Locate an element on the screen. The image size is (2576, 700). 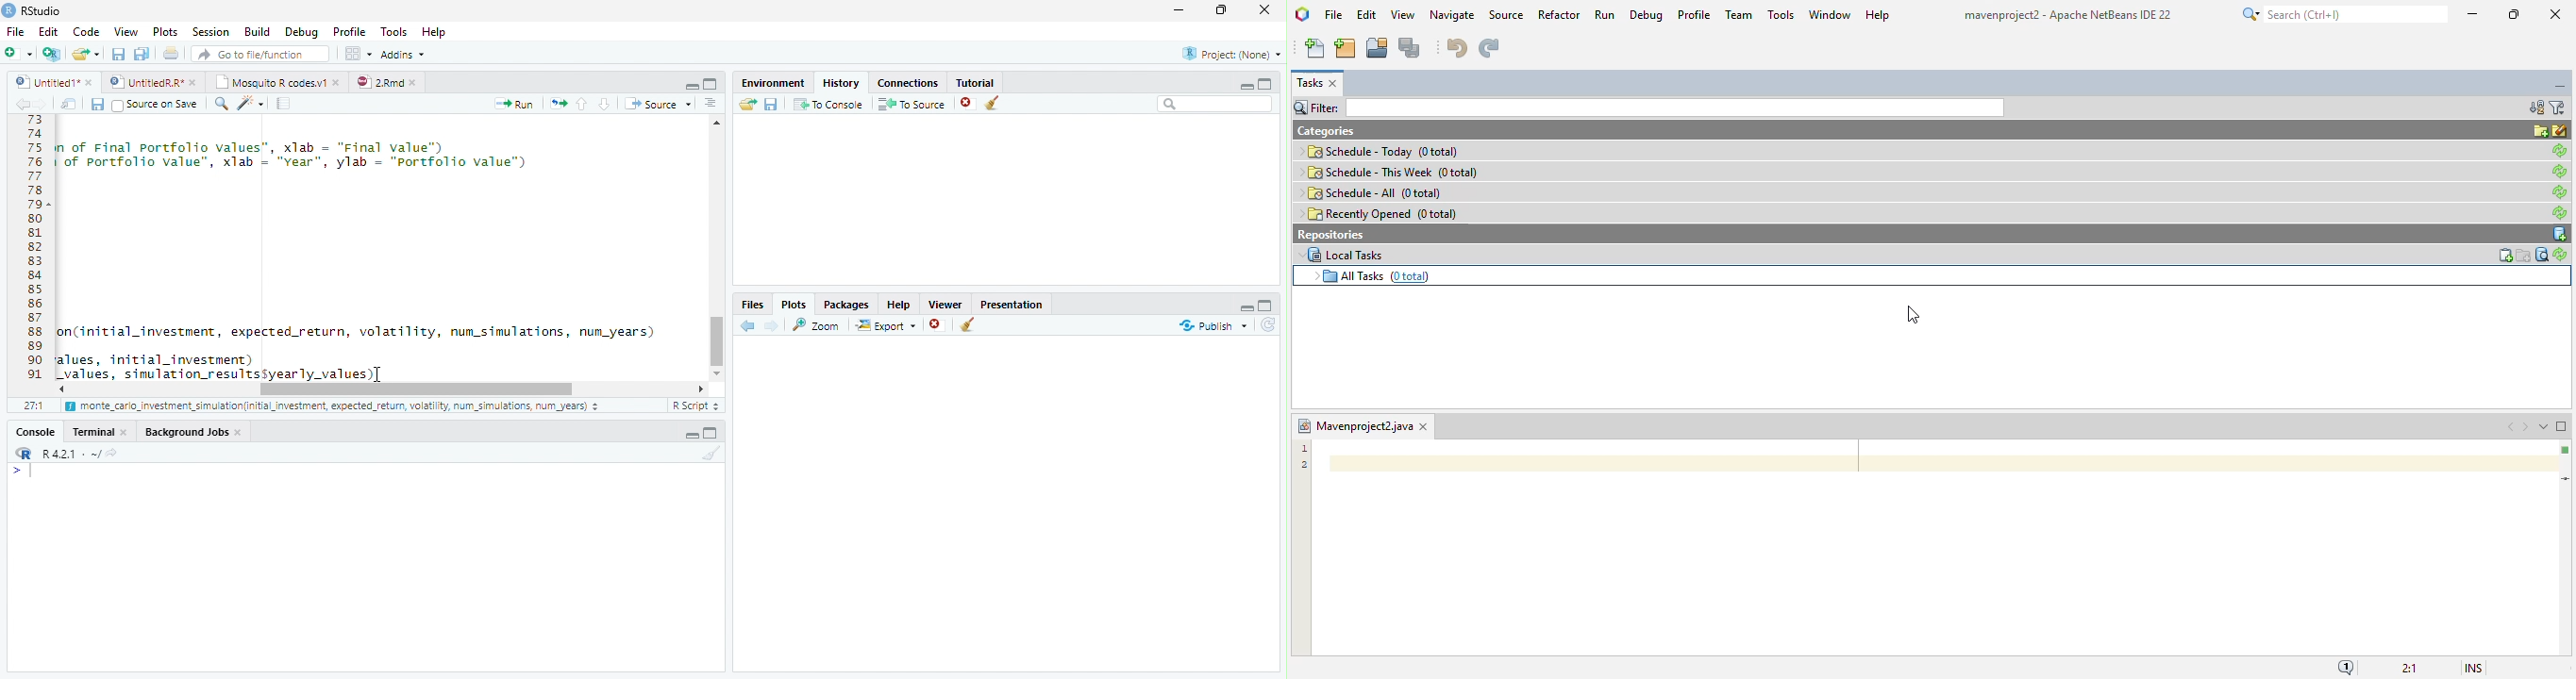
Presentation is located at coordinates (1012, 303).